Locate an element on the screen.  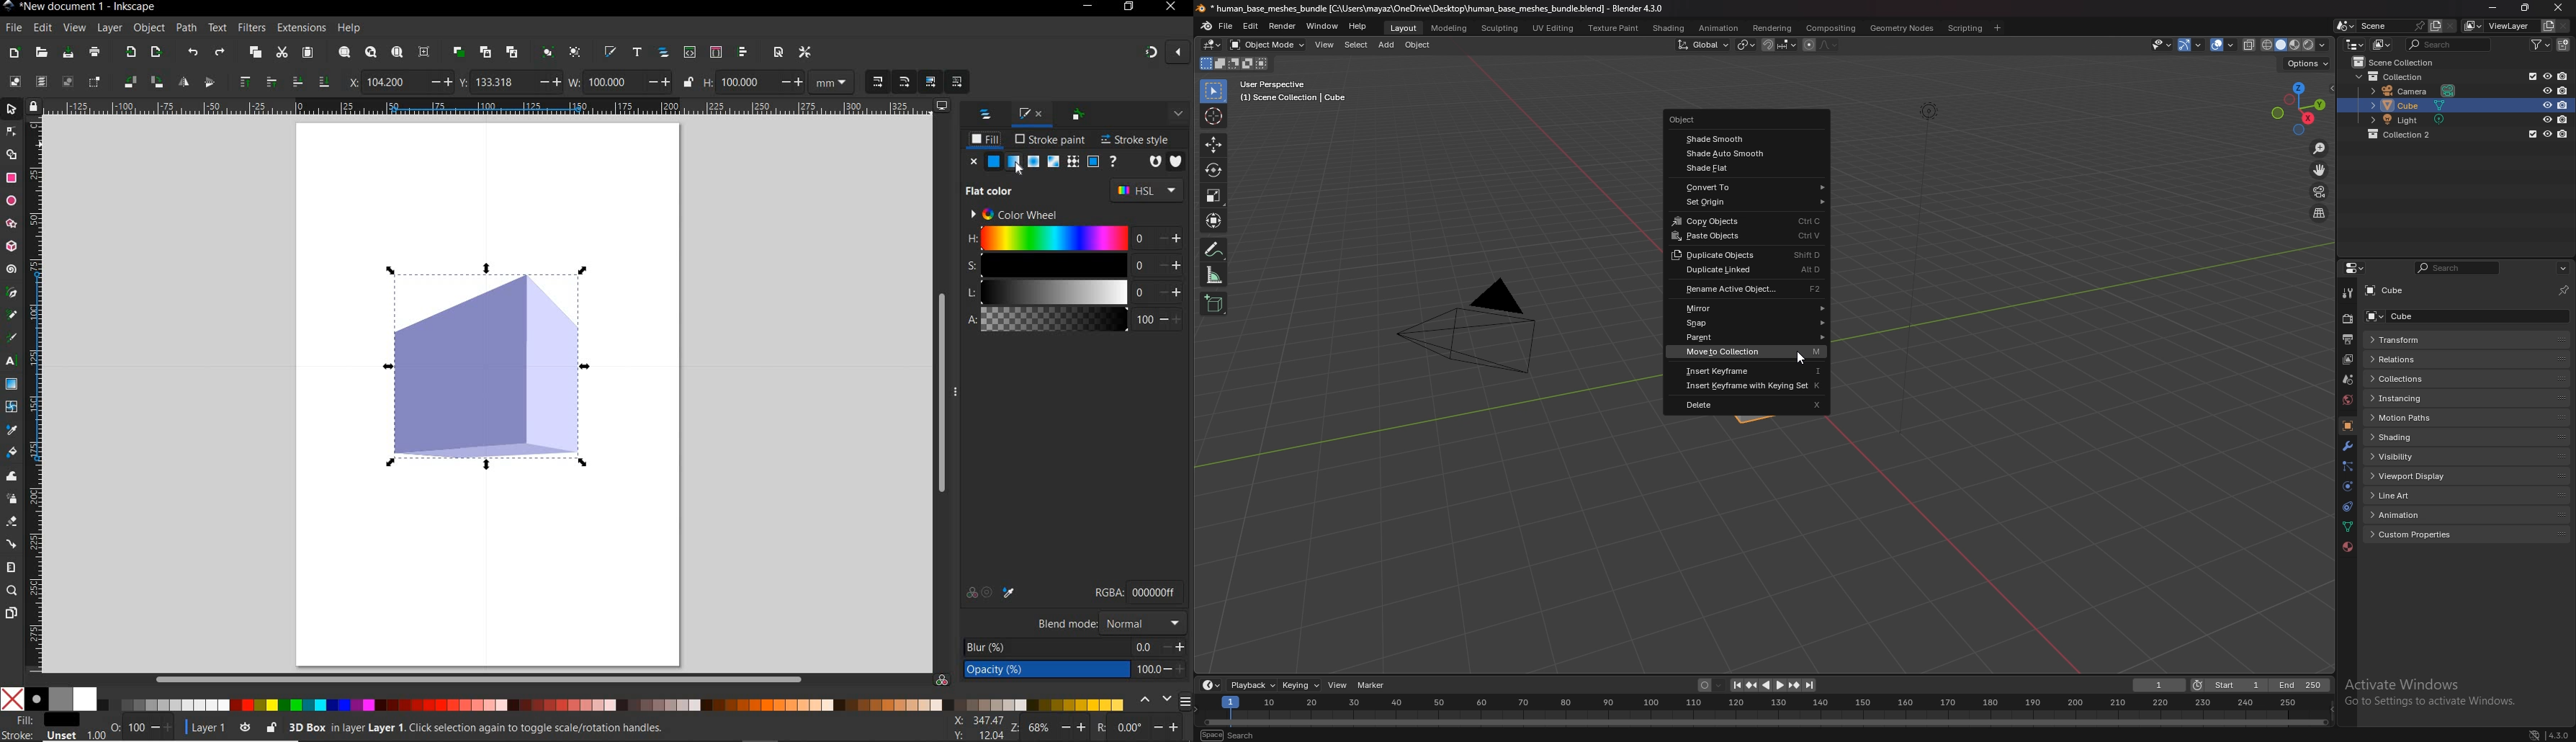
normal is located at coordinates (1142, 623).